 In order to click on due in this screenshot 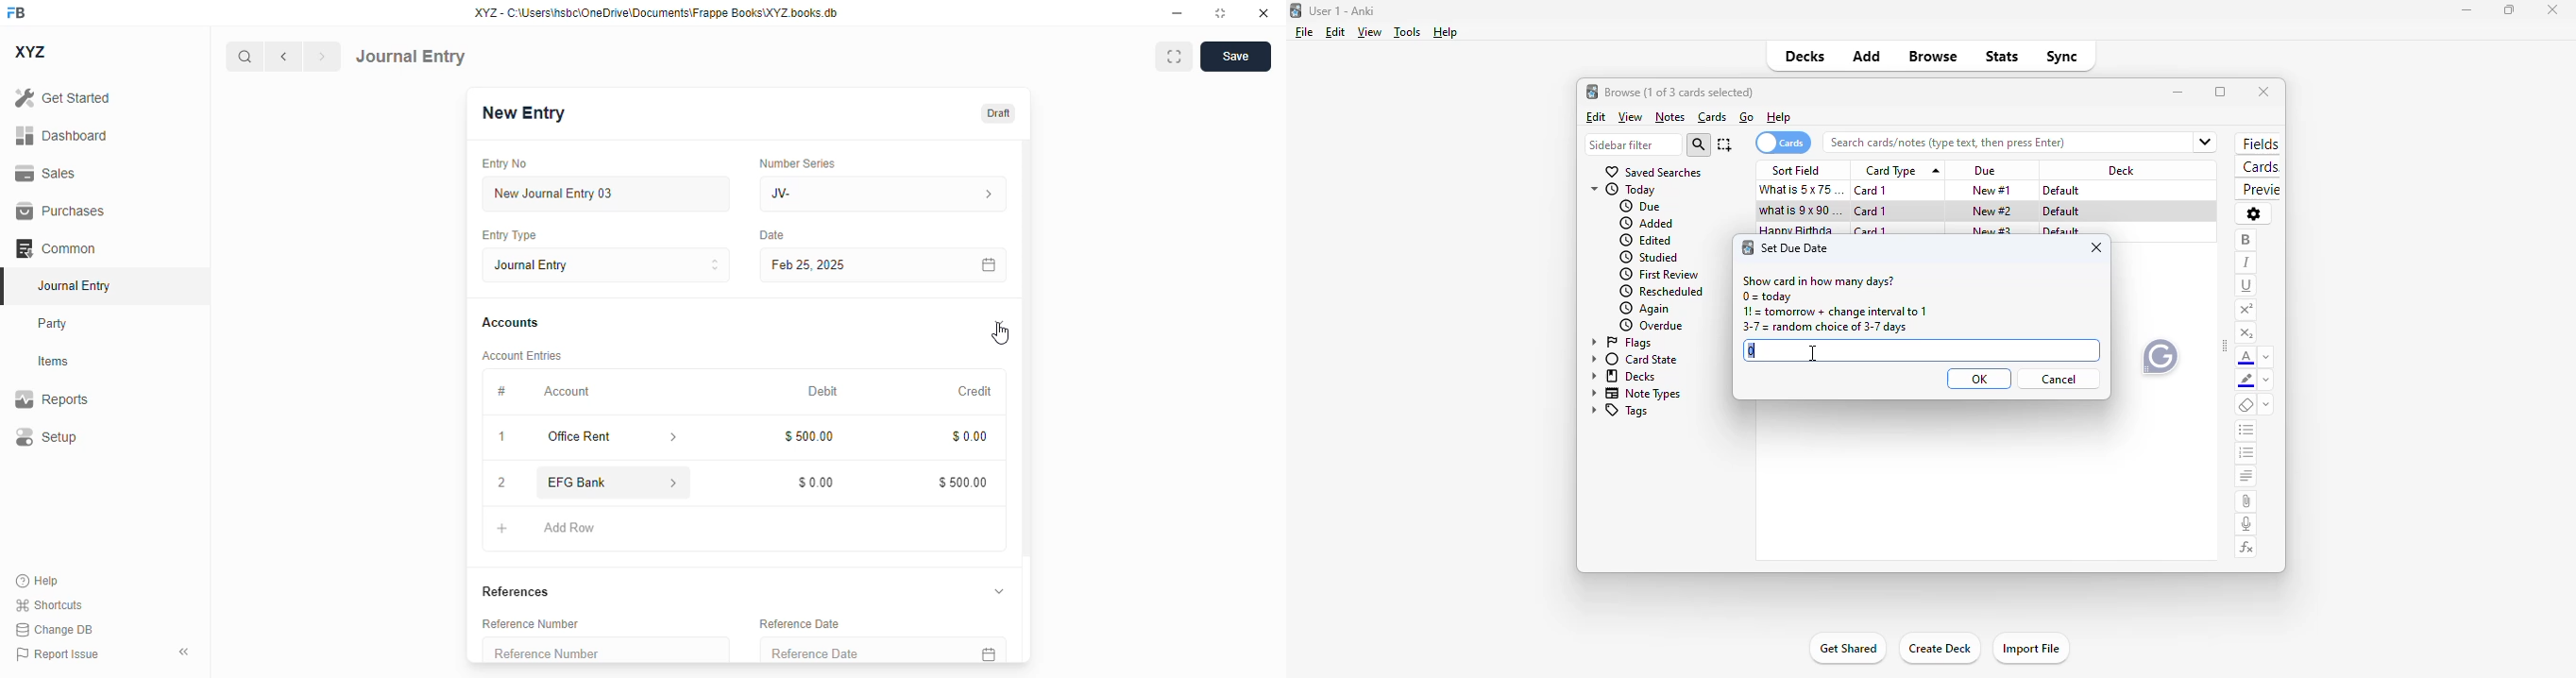, I will do `click(1984, 171)`.